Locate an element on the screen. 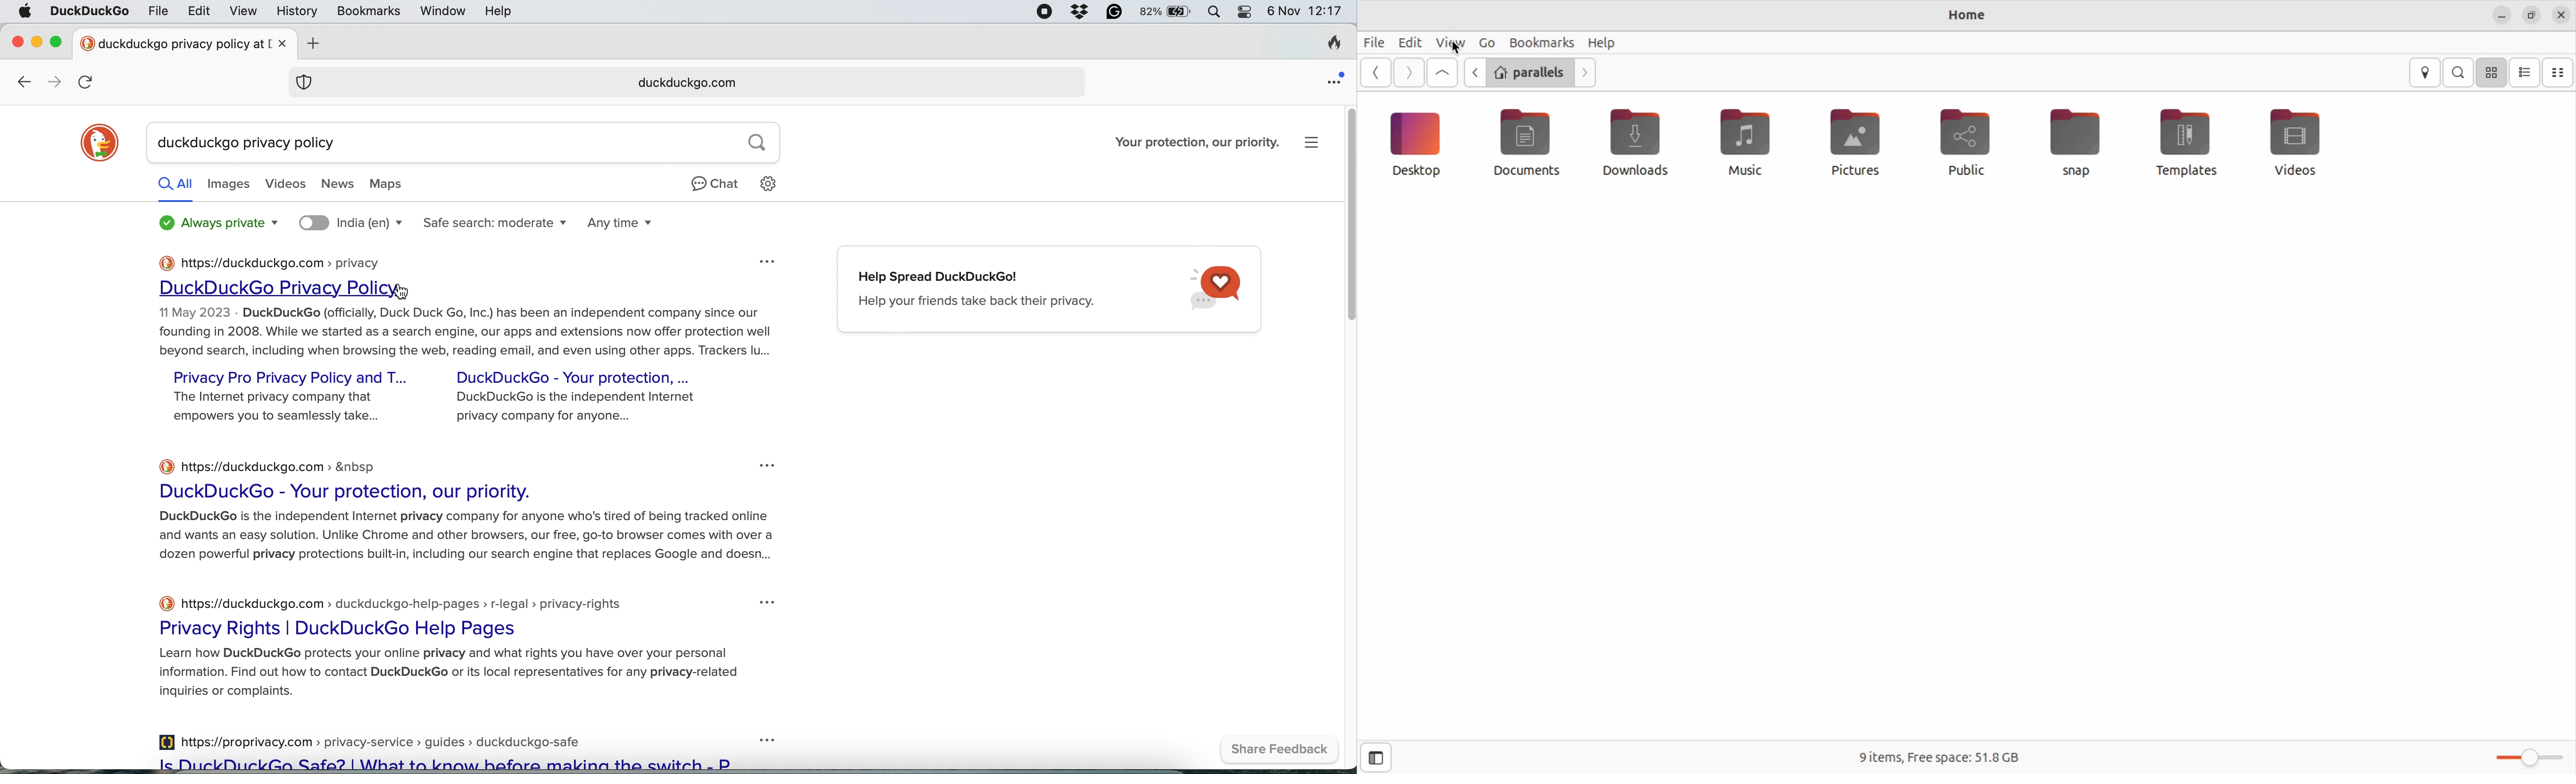 This screenshot has width=2576, height=784. https://duckduckgo.com > duckduckgo-help-pages > r-legal > privacy-rights is located at coordinates (391, 603).